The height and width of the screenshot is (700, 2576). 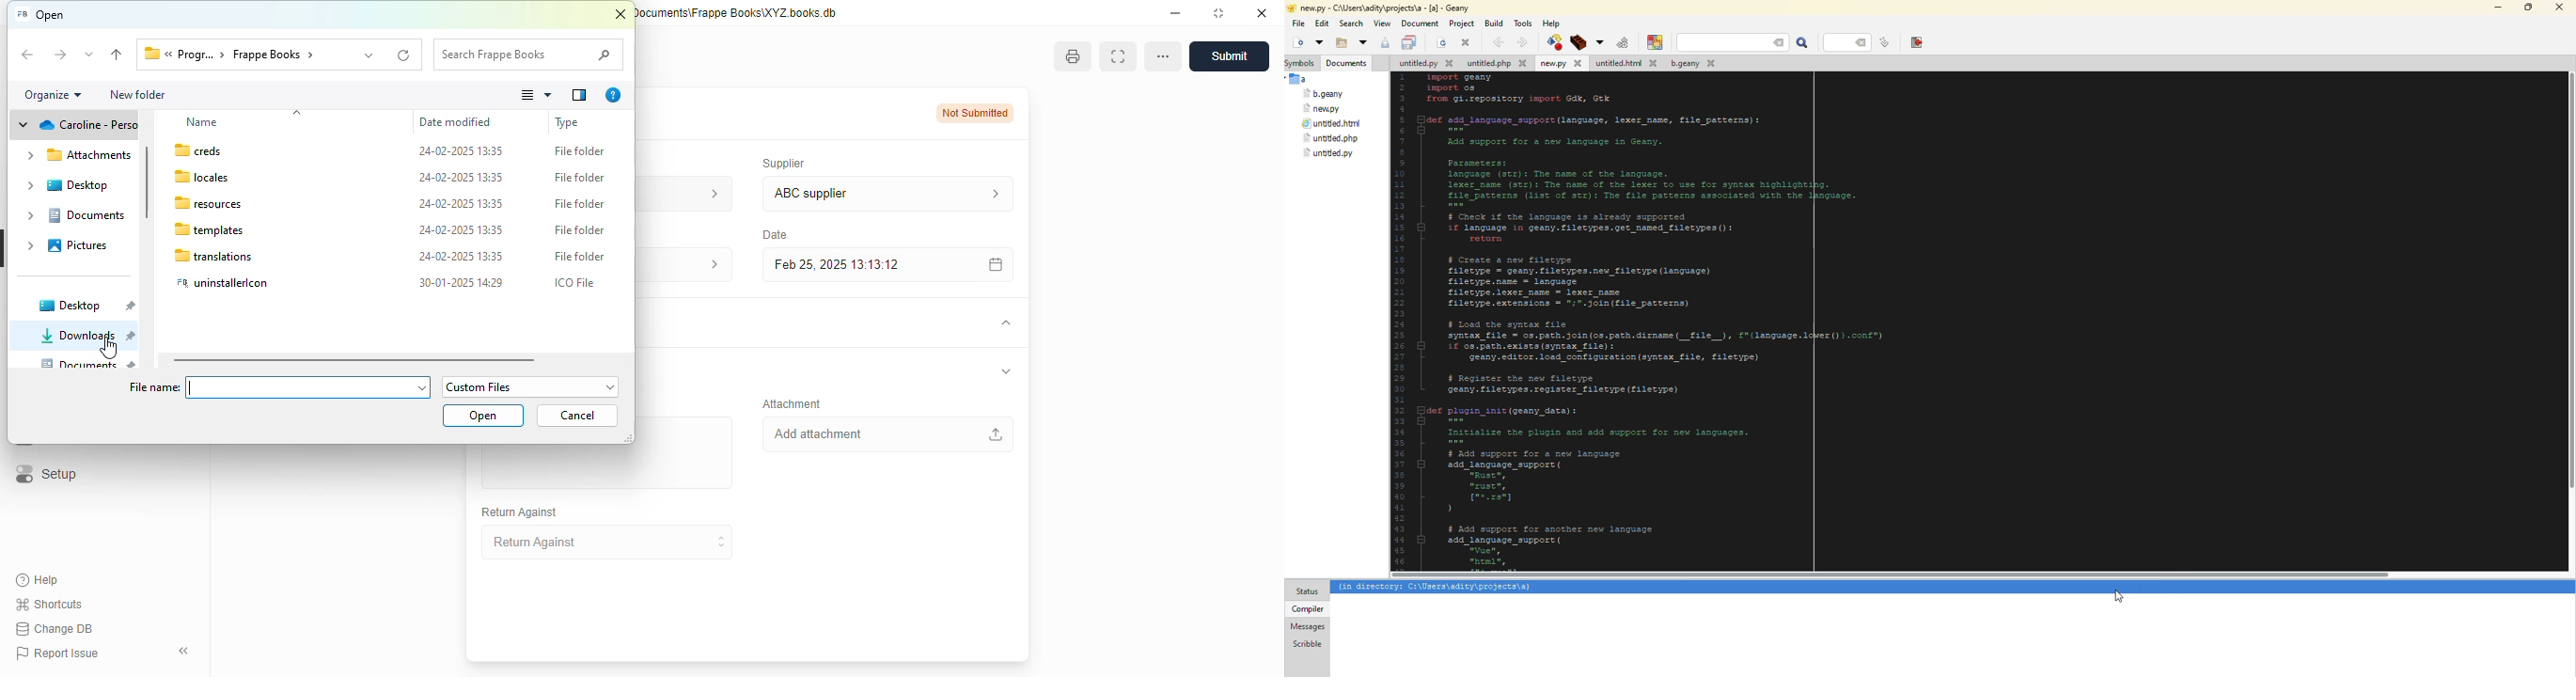 What do you see at coordinates (580, 229) in the screenshot?
I see `File folder` at bounding box center [580, 229].